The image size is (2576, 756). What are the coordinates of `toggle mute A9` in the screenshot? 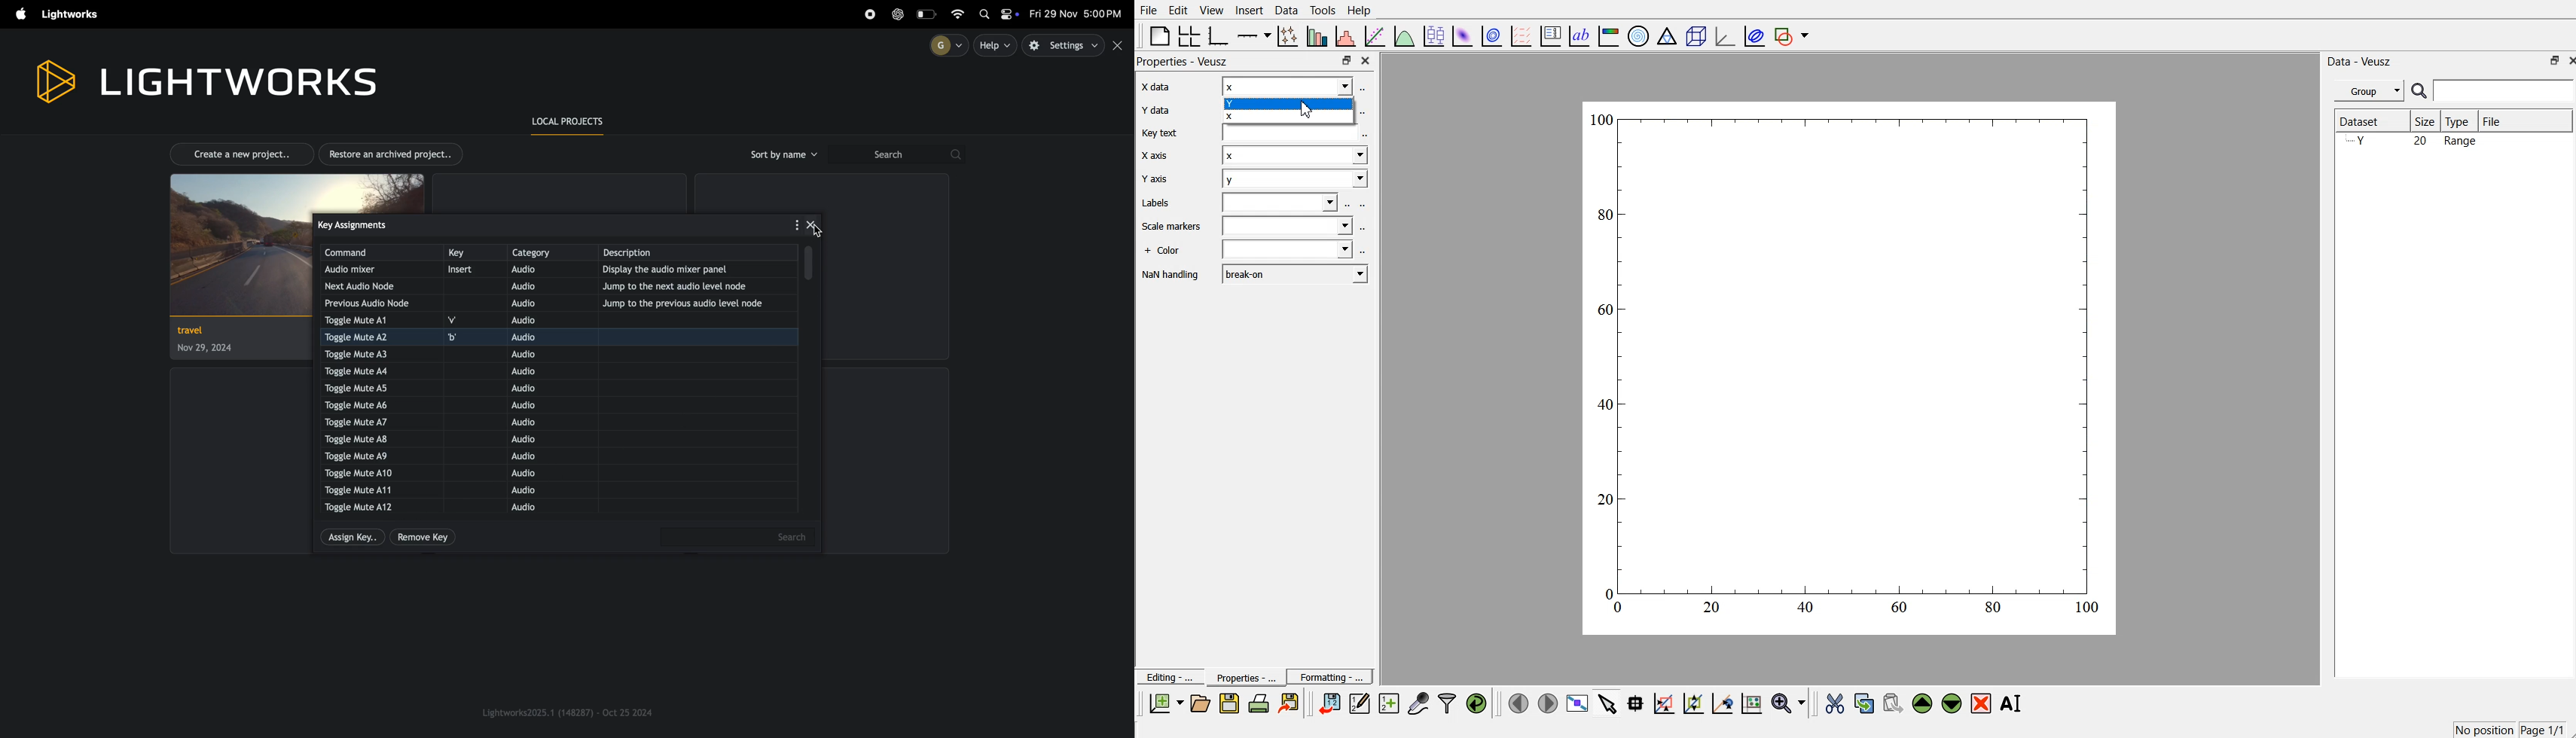 It's located at (361, 455).